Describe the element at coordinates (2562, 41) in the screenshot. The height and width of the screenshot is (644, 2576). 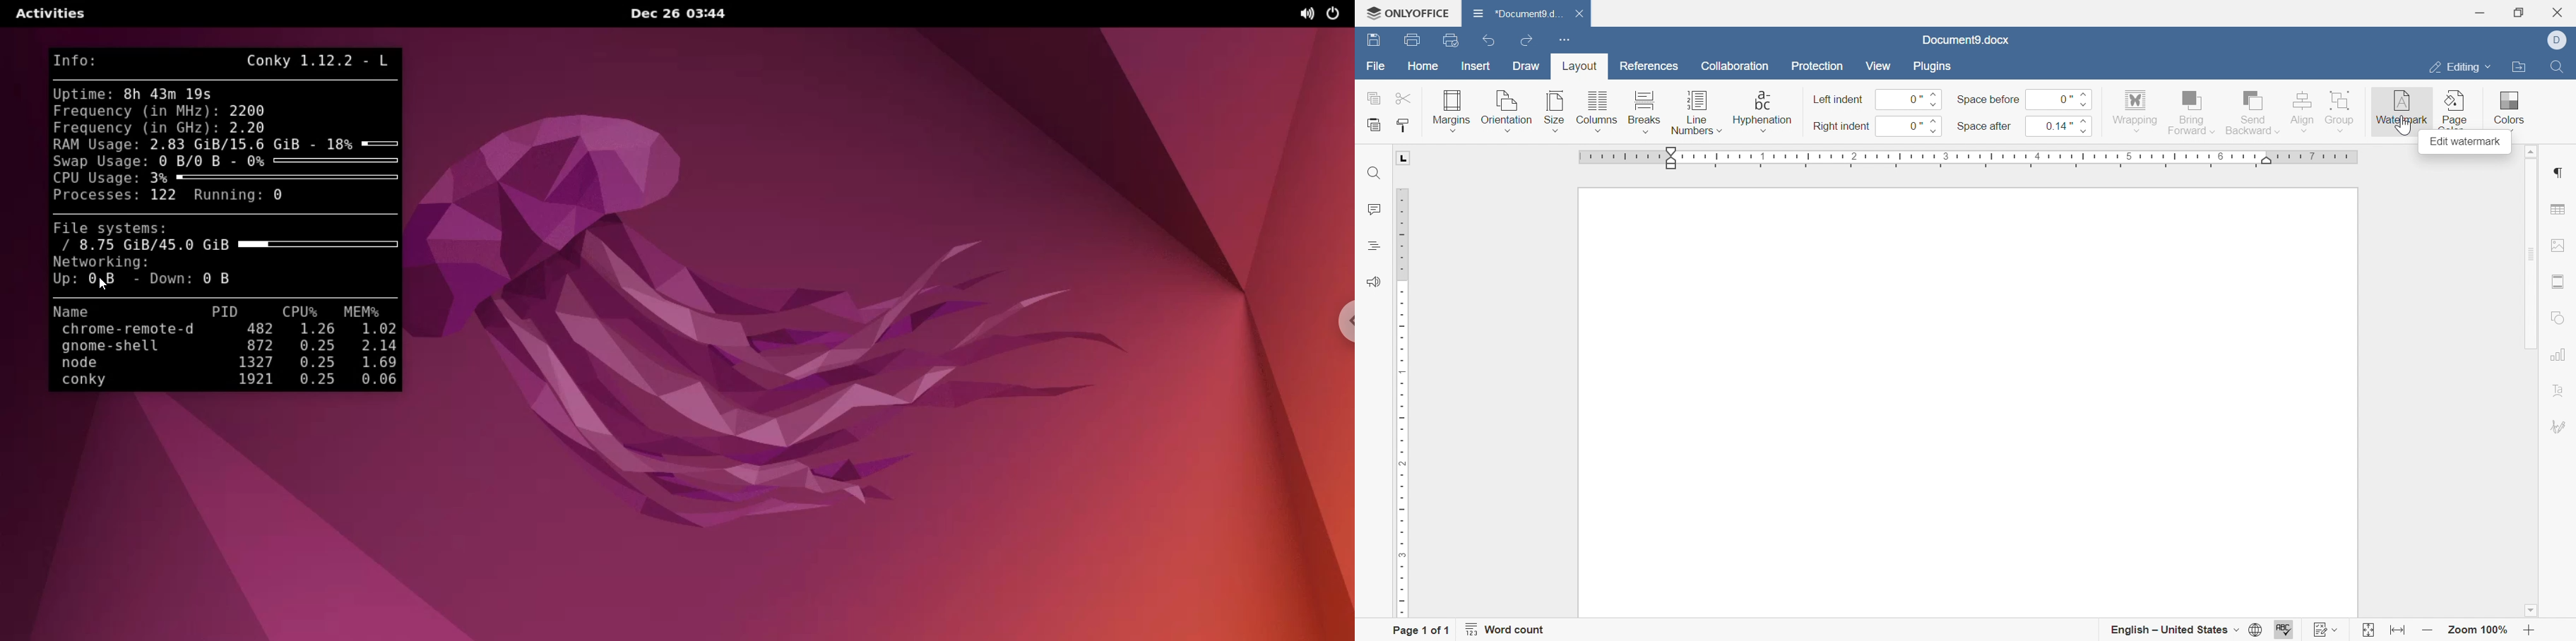
I see `dell` at that location.